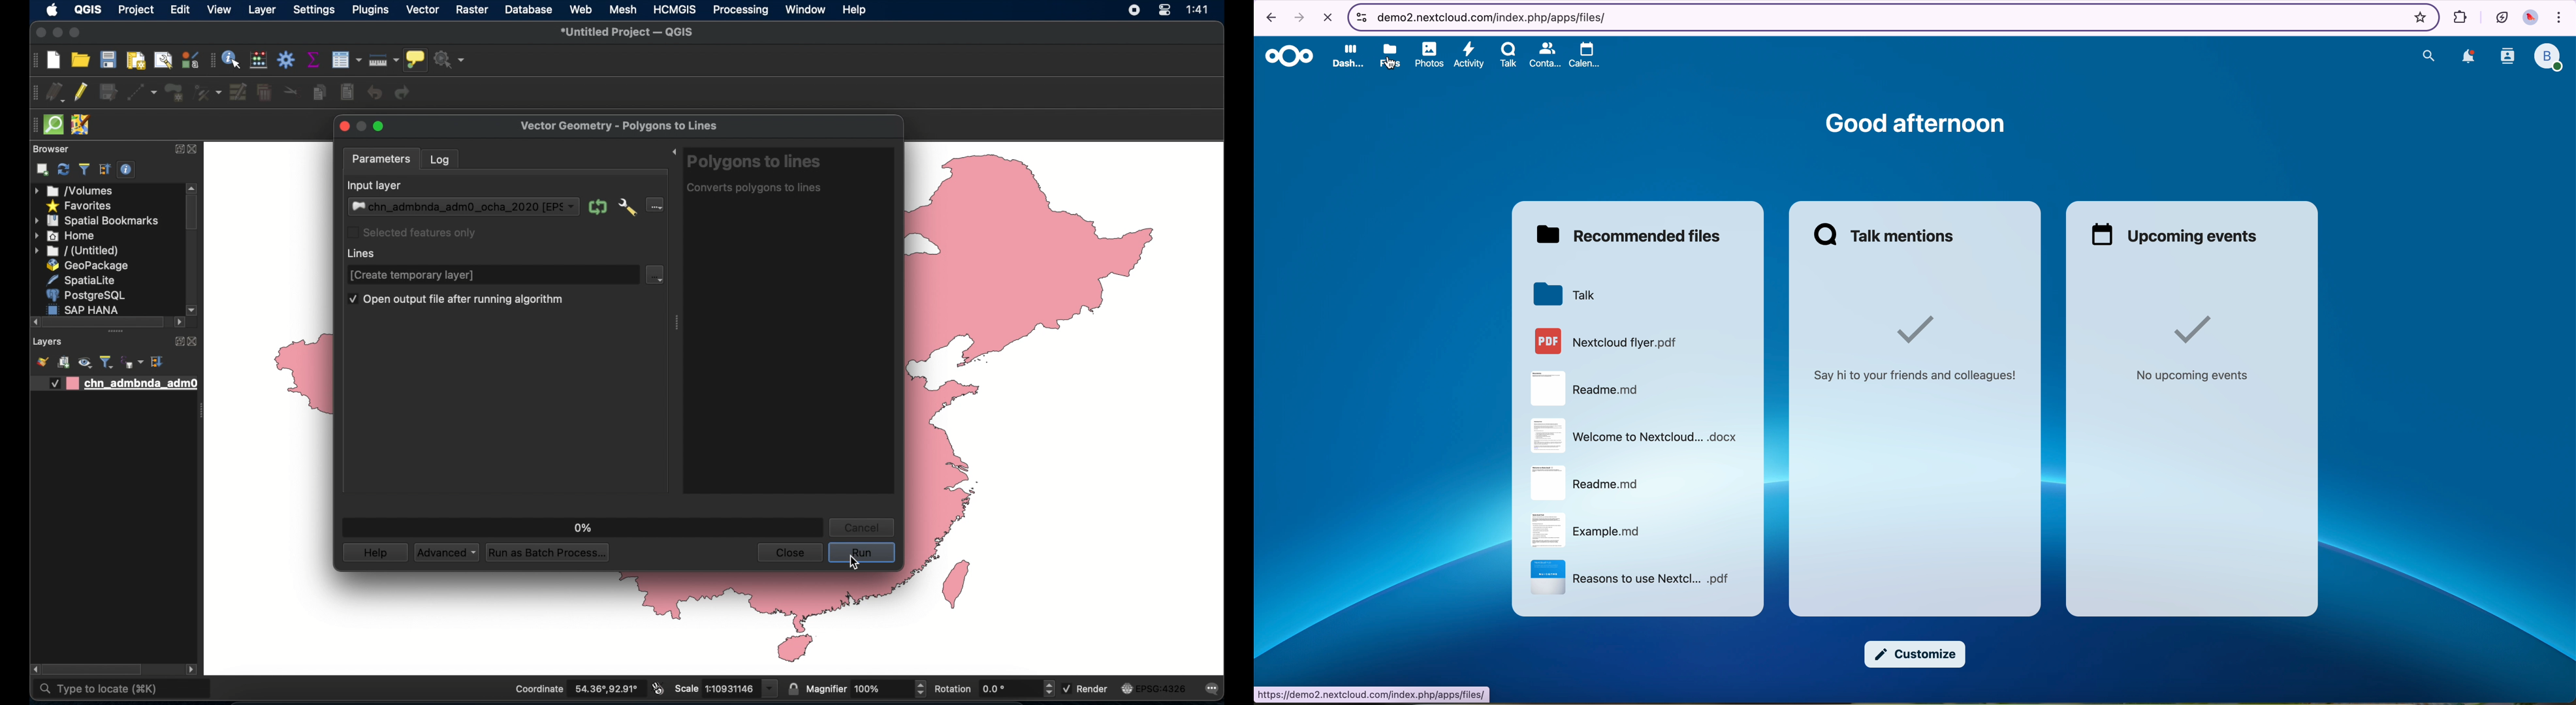 This screenshot has width=2576, height=728. Describe the element at coordinates (287, 59) in the screenshot. I see `toolbox` at that location.